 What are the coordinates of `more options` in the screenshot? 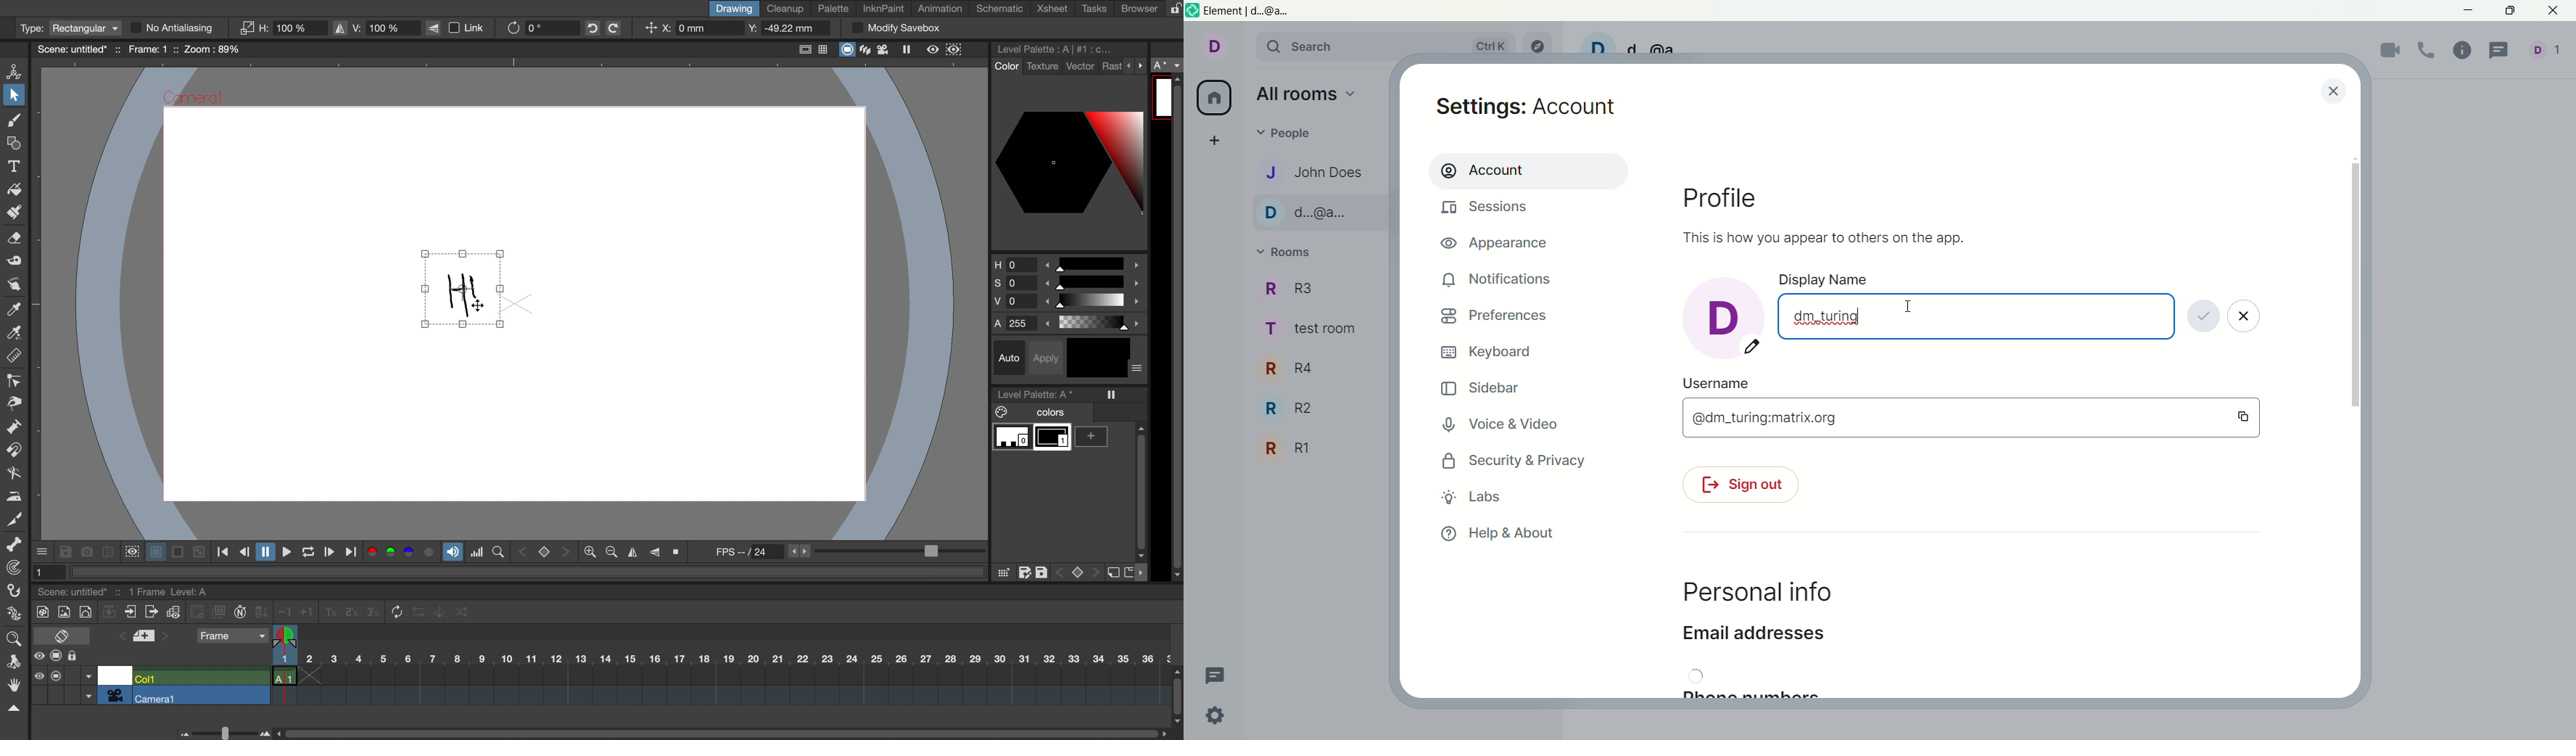 It's located at (1136, 65).